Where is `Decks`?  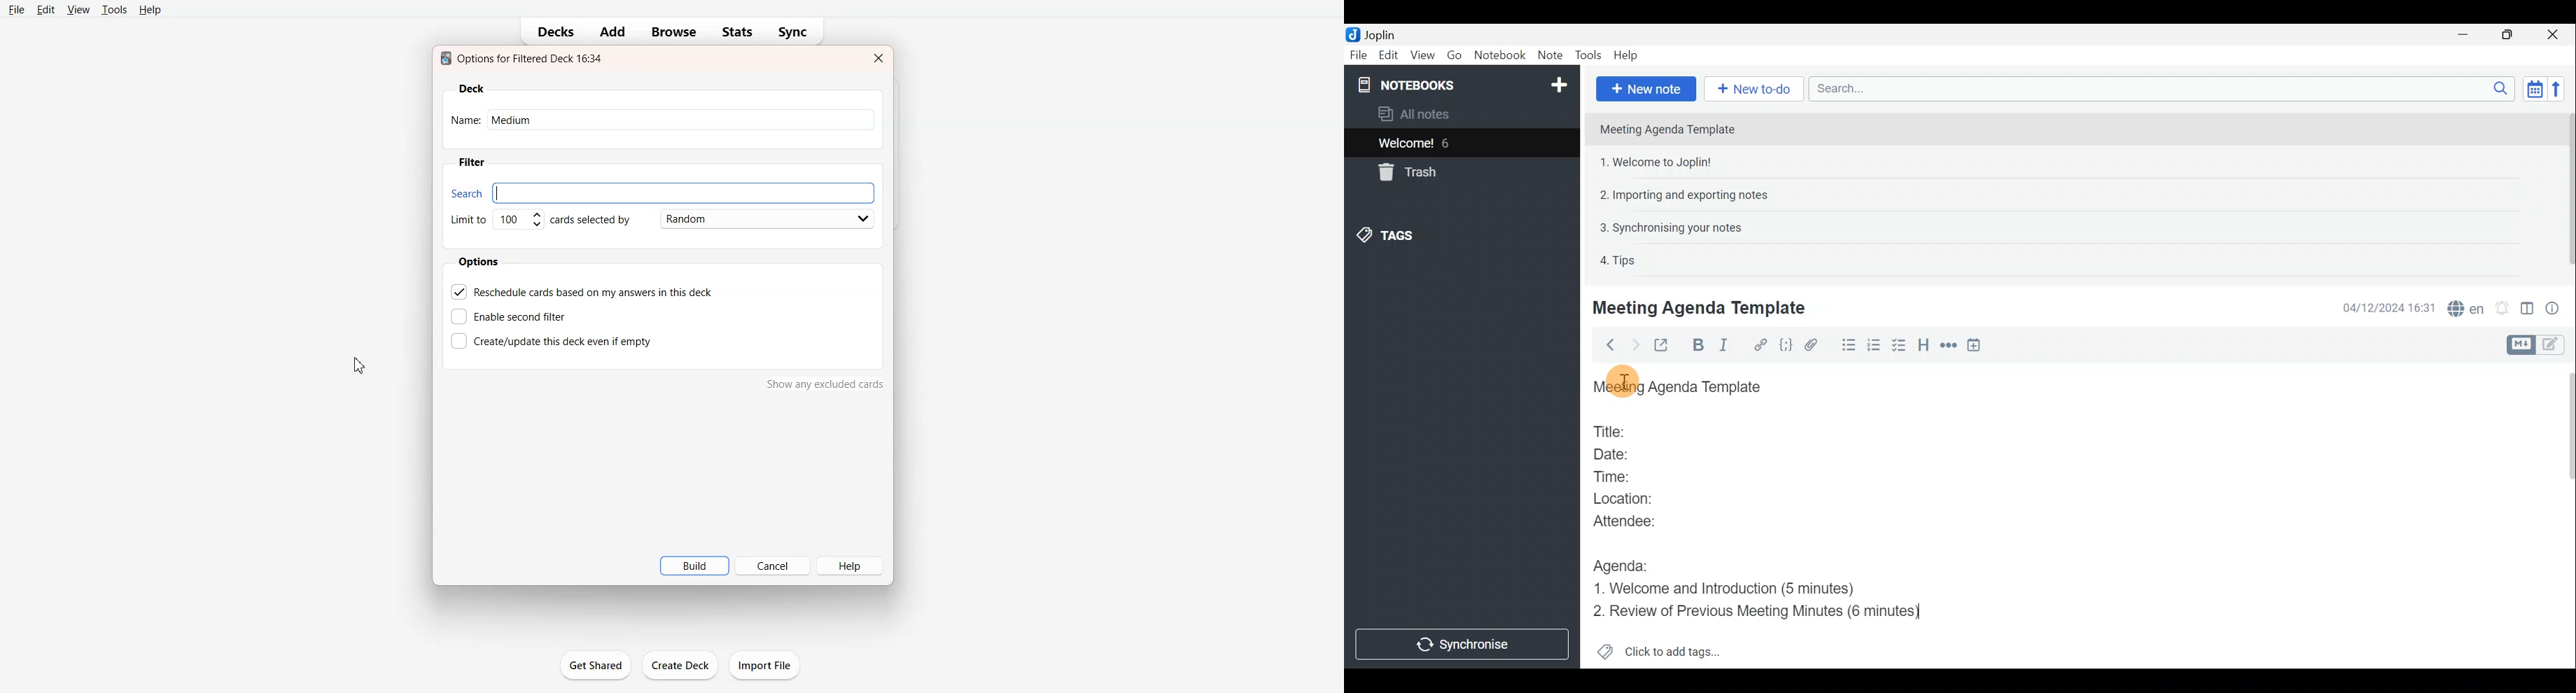
Decks is located at coordinates (551, 32).